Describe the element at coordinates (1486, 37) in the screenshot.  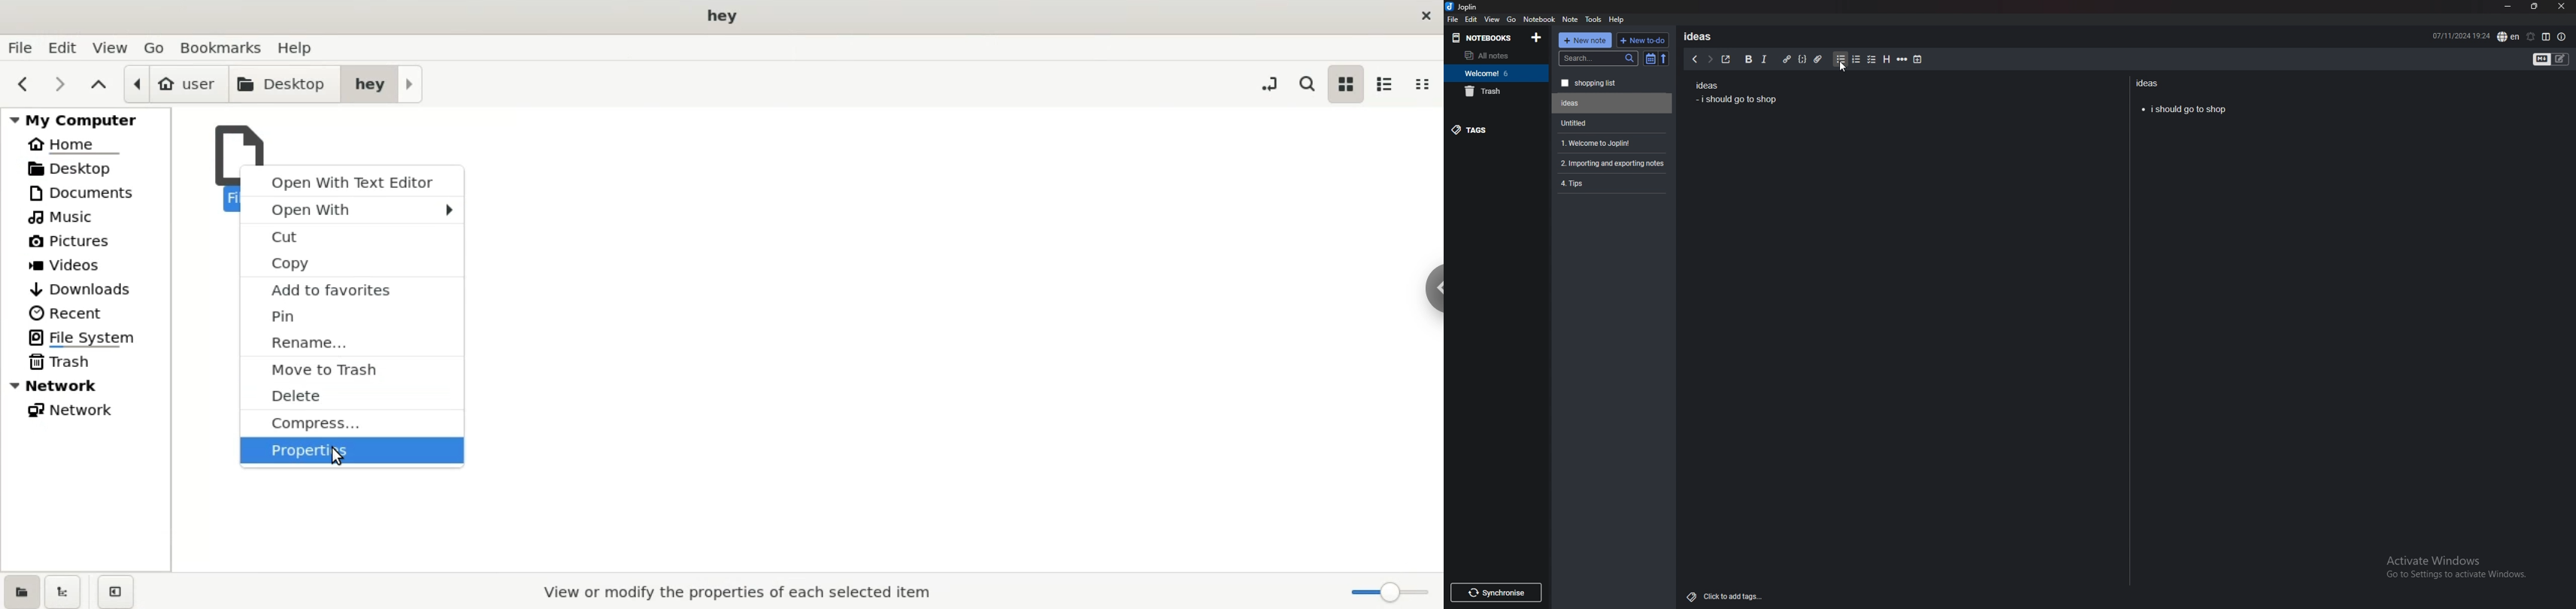
I see `notebooks` at that location.